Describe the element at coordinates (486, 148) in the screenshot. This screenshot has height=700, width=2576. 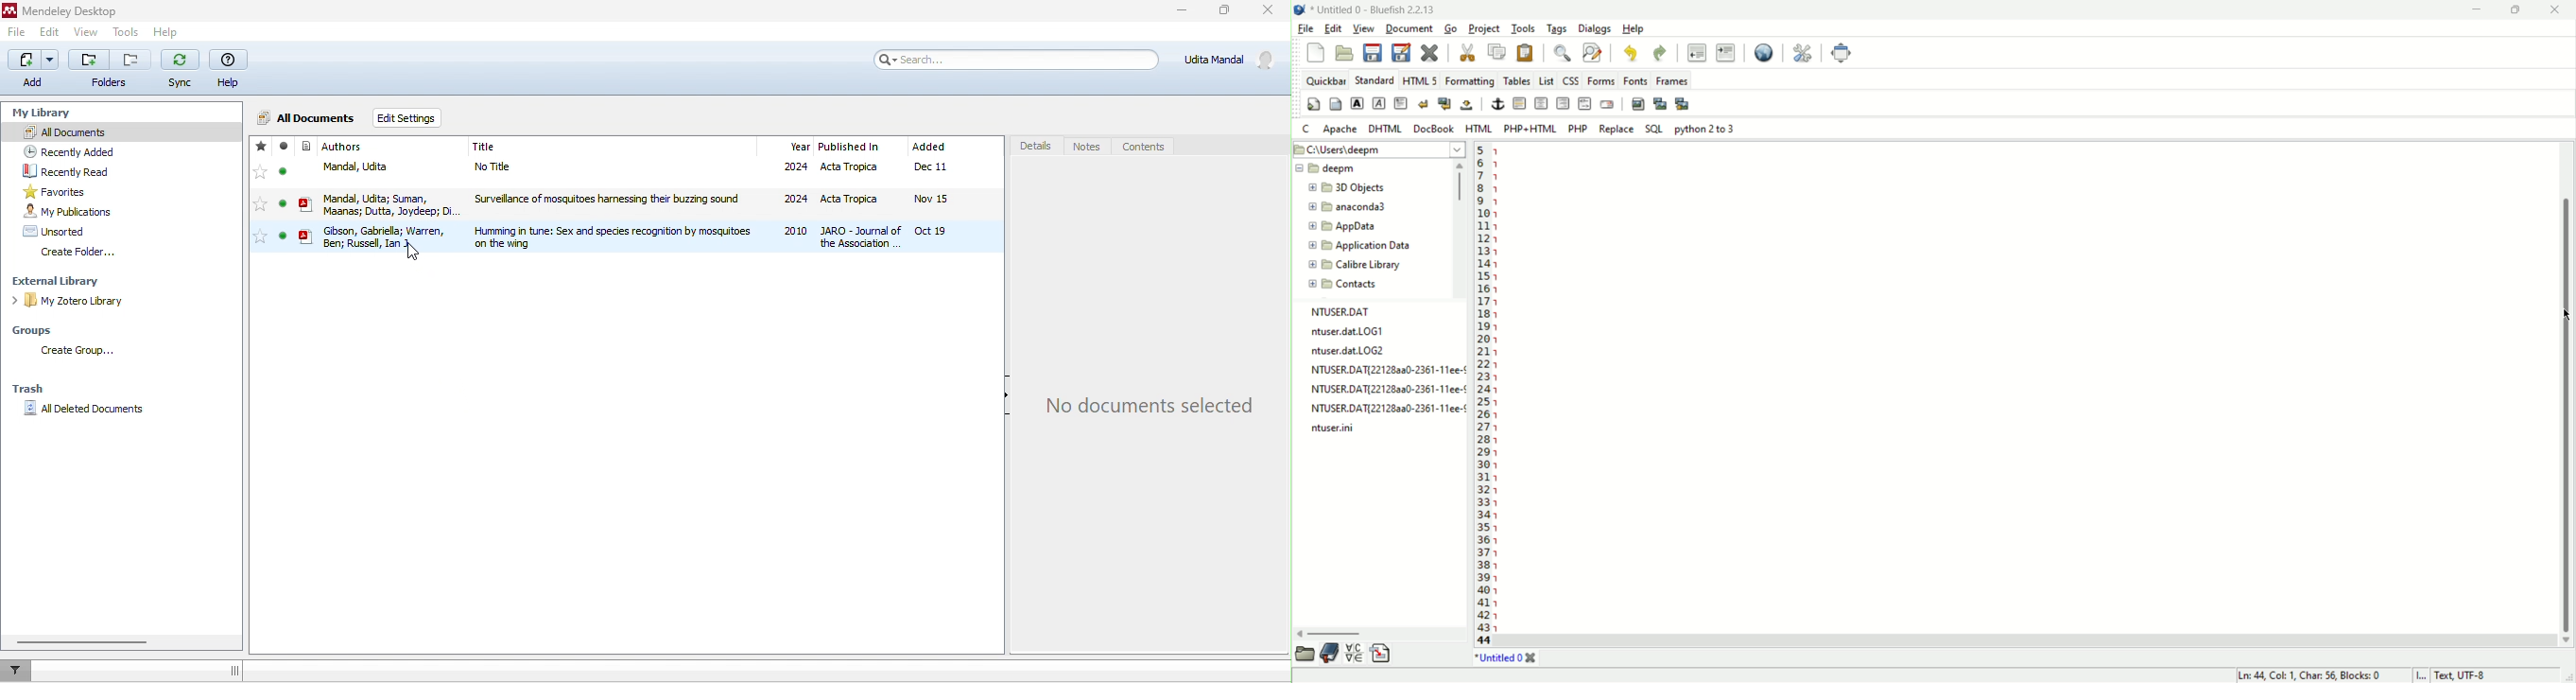
I see `journal title` at that location.